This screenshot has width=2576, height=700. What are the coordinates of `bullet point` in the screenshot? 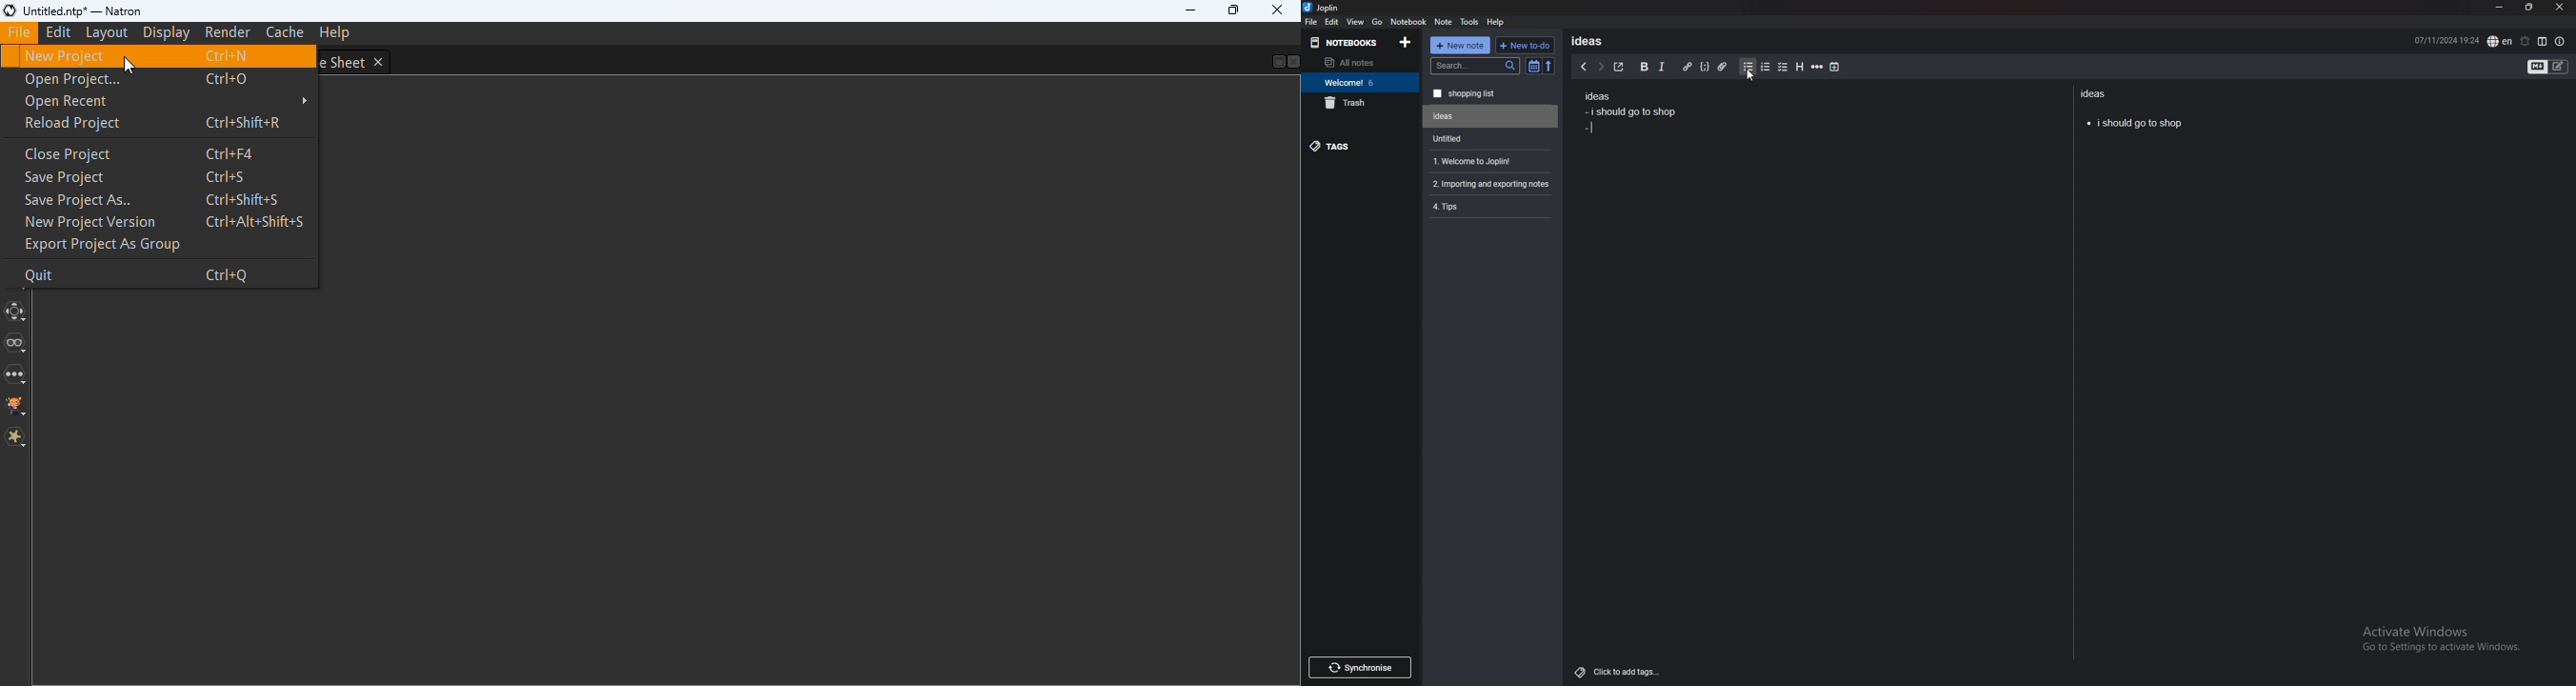 It's located at (1589, 128).